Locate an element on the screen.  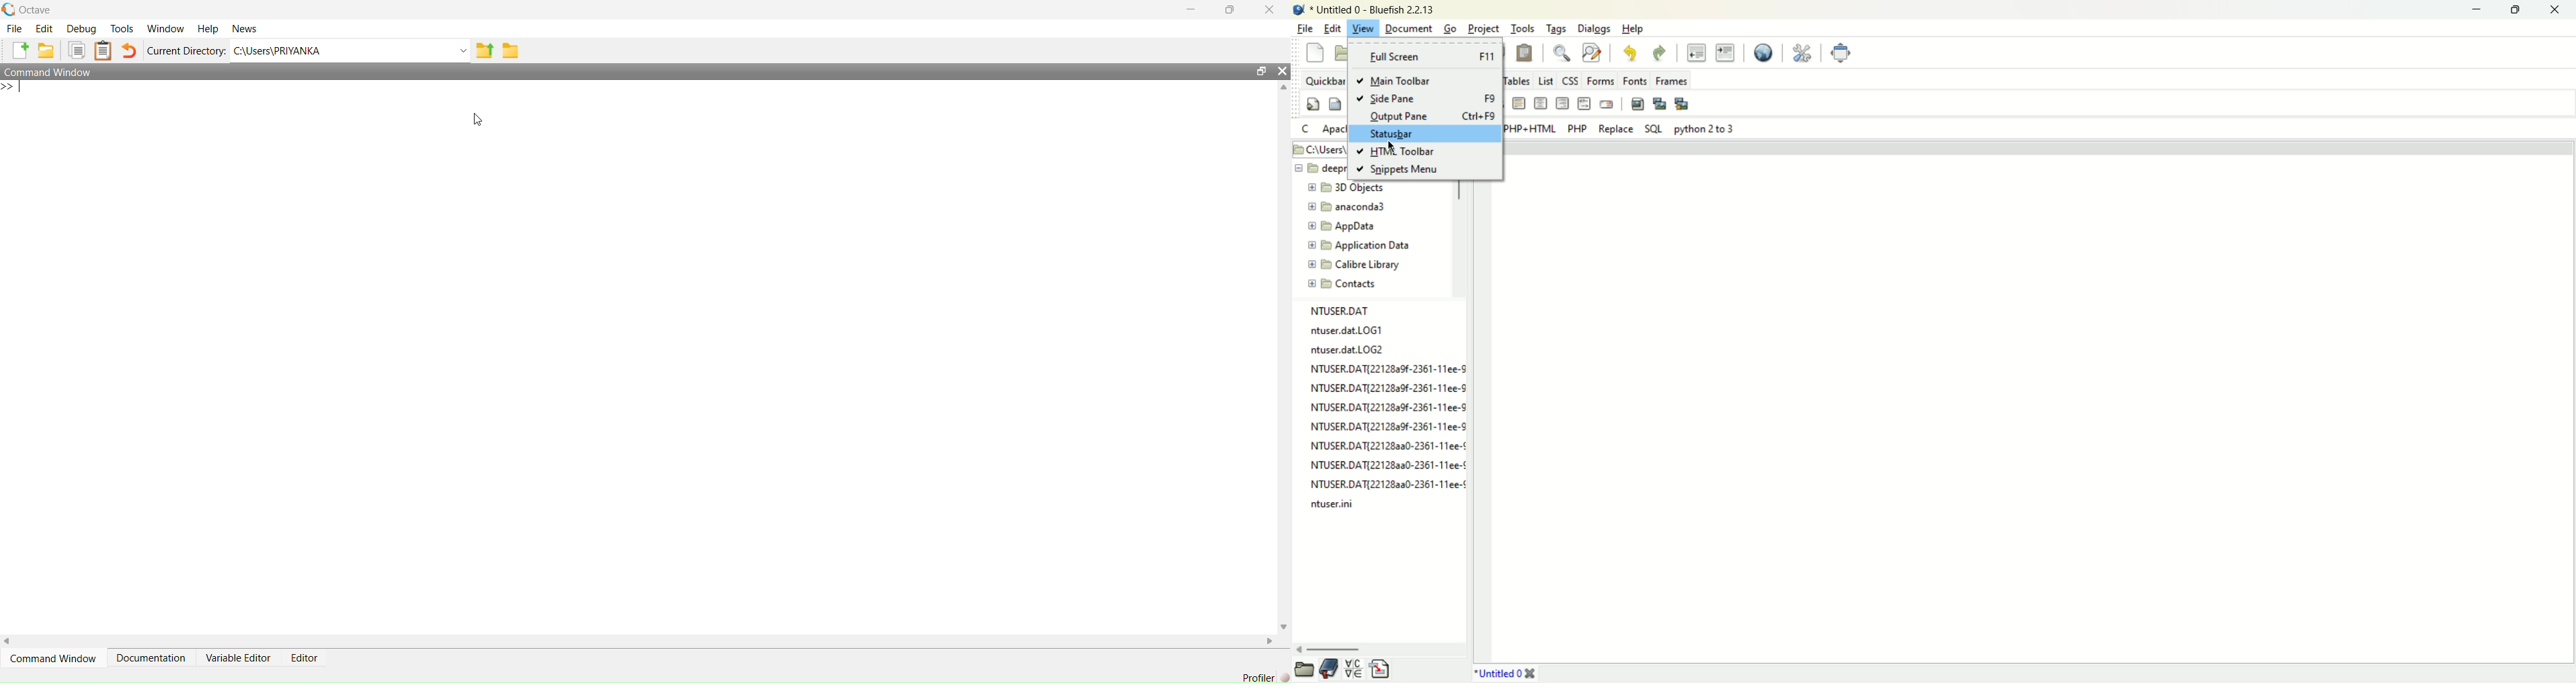
document name is located at coordinates (1498, 674).